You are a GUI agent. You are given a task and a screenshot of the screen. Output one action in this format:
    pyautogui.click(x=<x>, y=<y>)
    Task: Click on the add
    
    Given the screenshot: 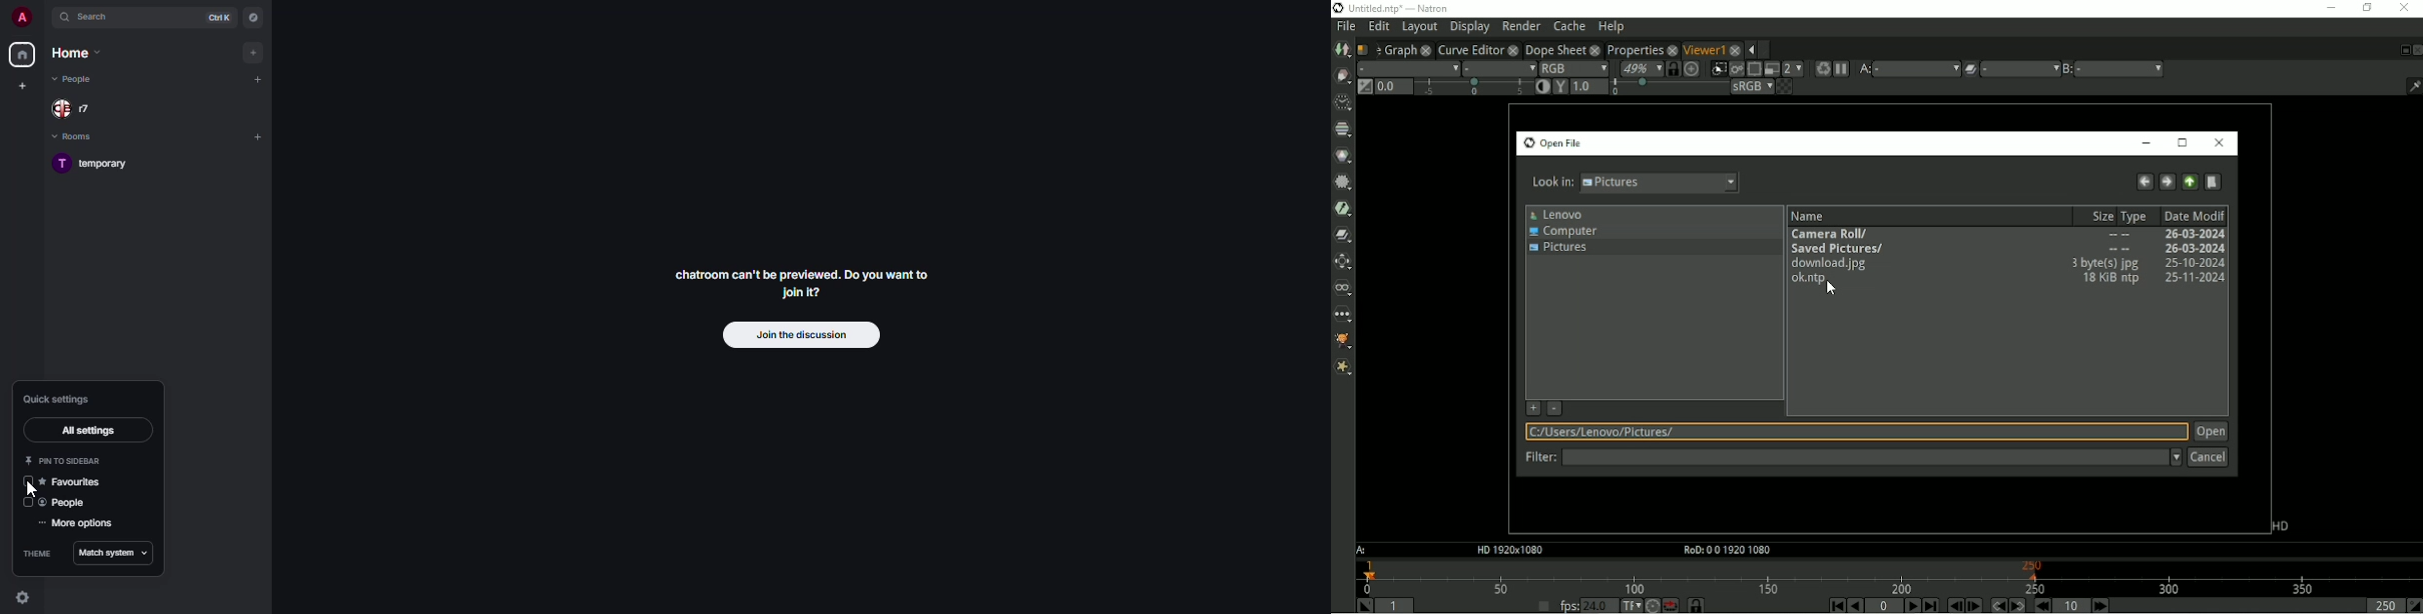 What is the action you would take?
    pyautogui.click(x=252, y=52)
    